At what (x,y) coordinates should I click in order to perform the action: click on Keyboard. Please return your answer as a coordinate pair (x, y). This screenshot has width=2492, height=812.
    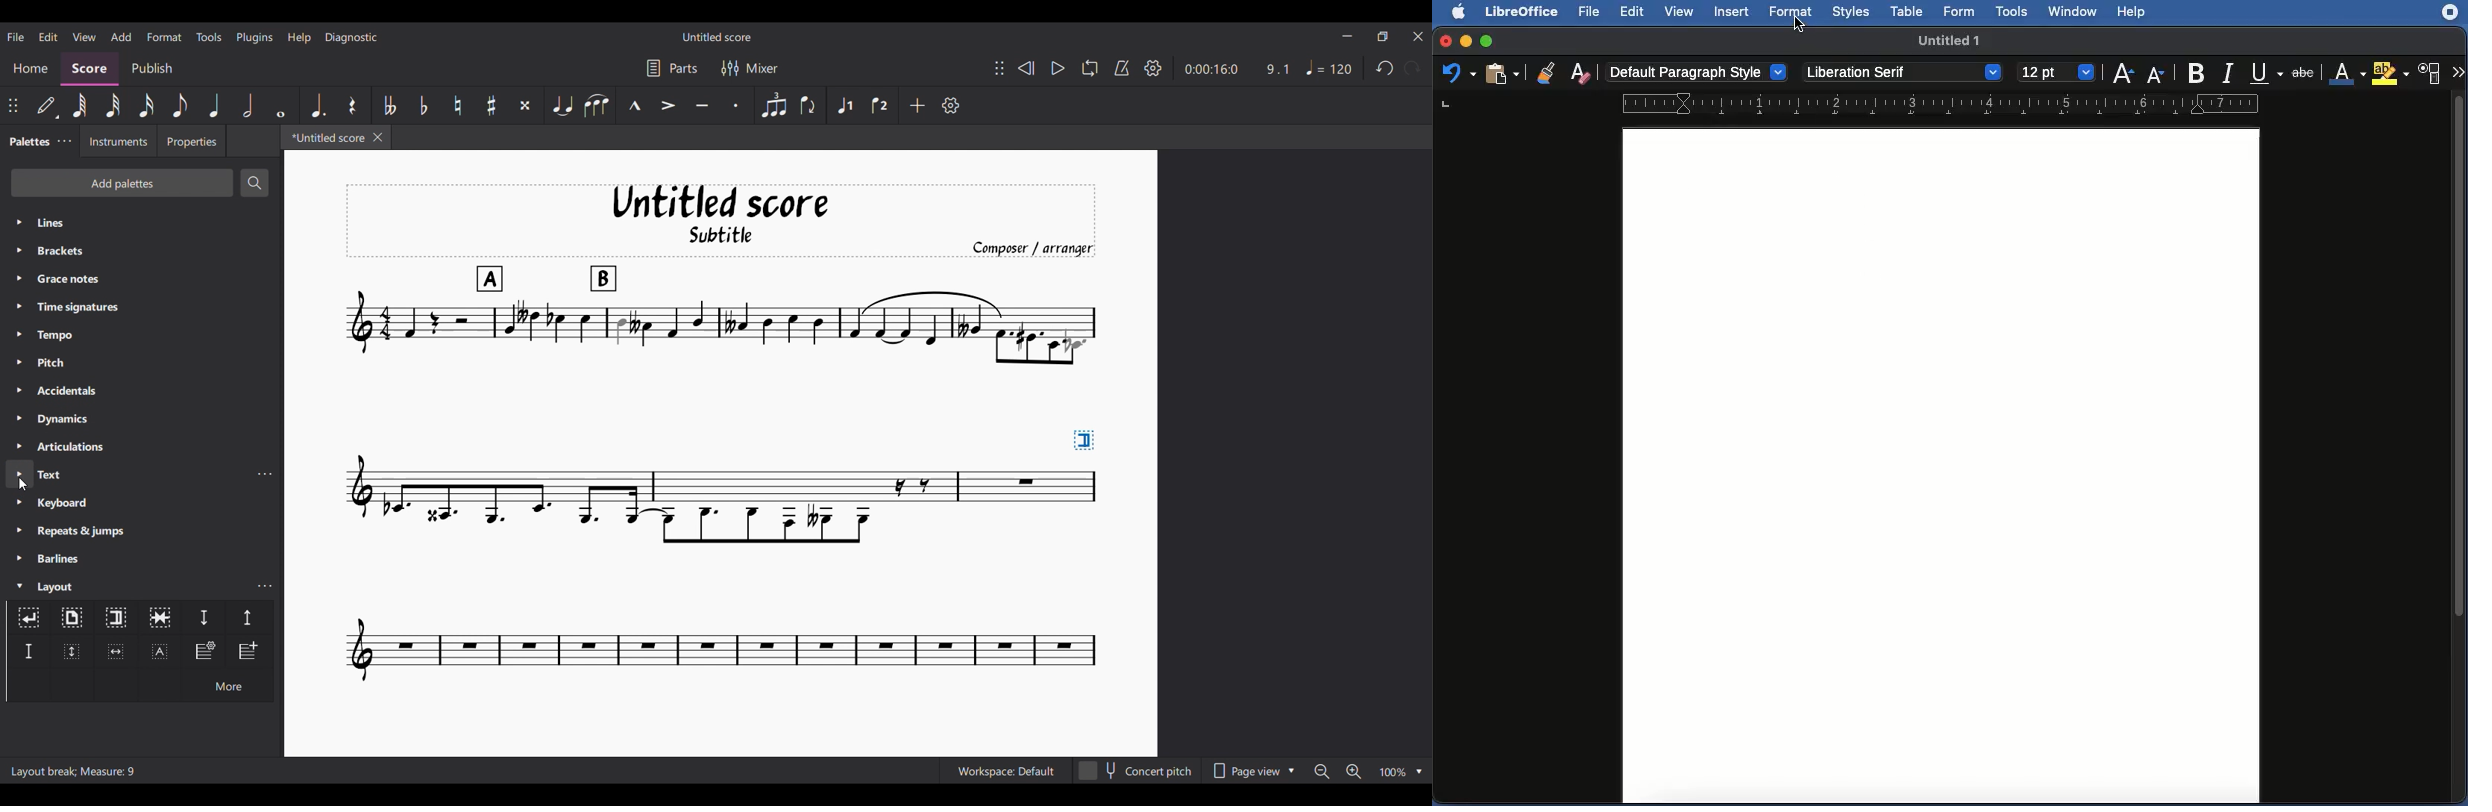
    Looking at the image, I should click on (143, 502).